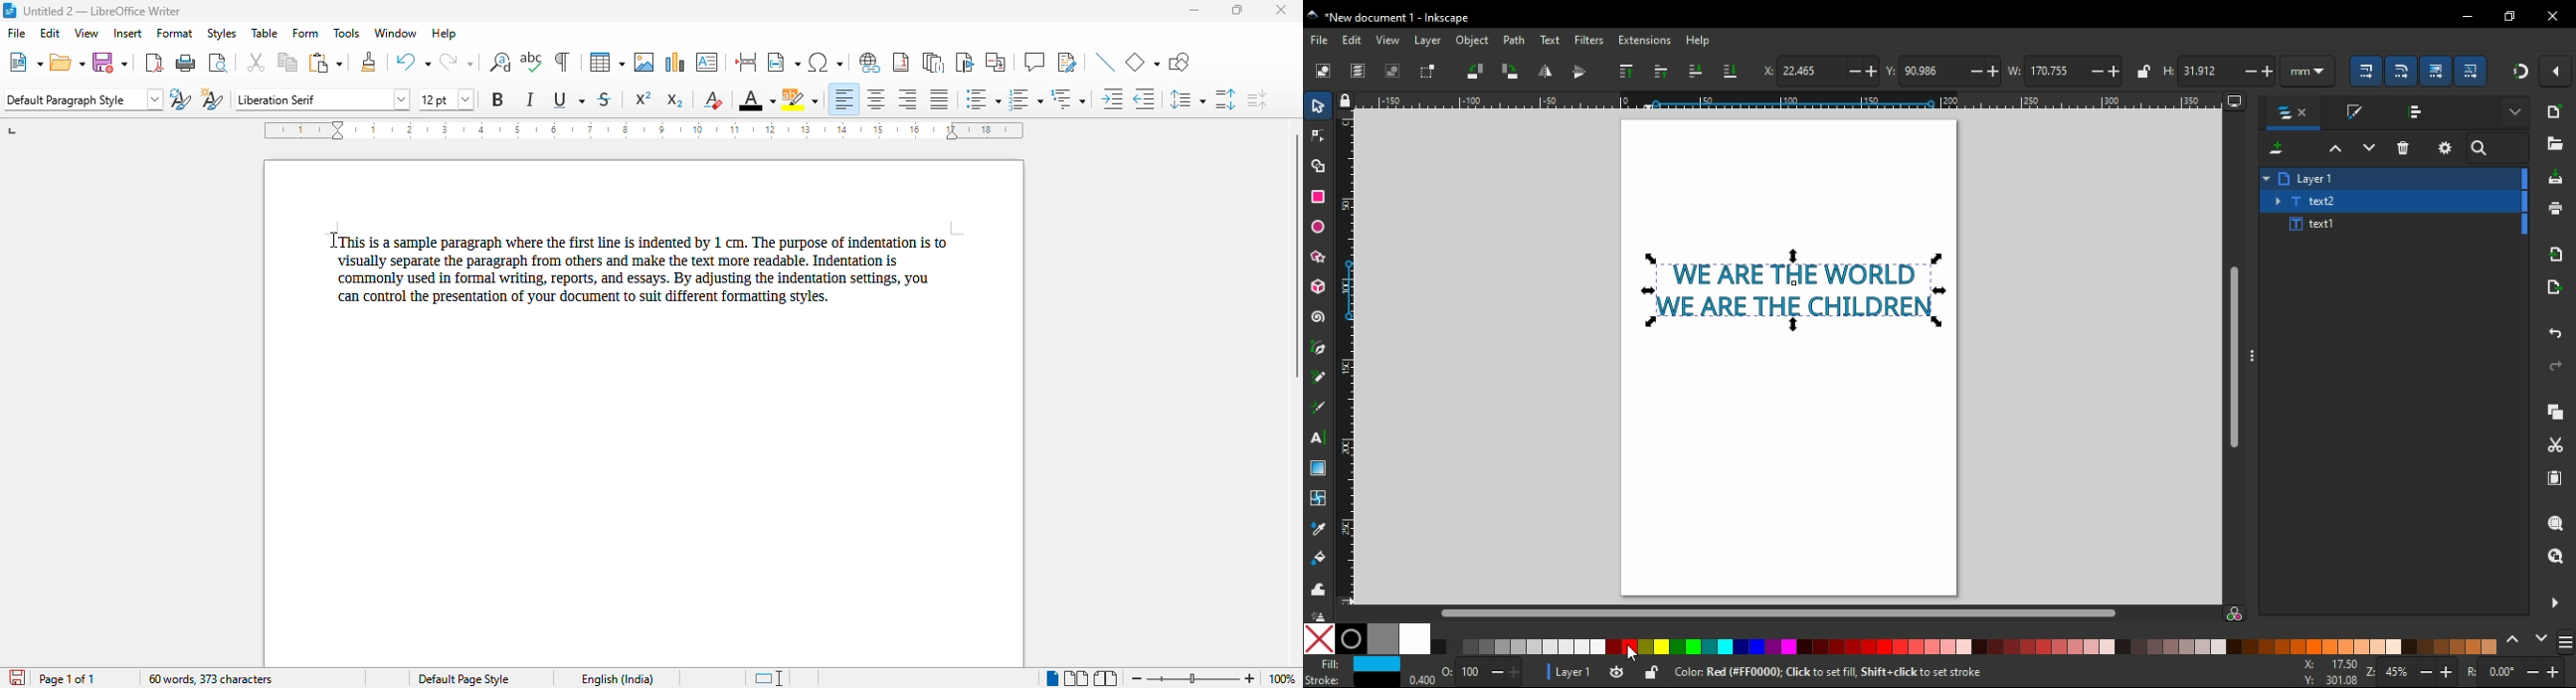  Describe the element at coordinates (827, 62) in the screenshot. I see `insert special characters` at that location.